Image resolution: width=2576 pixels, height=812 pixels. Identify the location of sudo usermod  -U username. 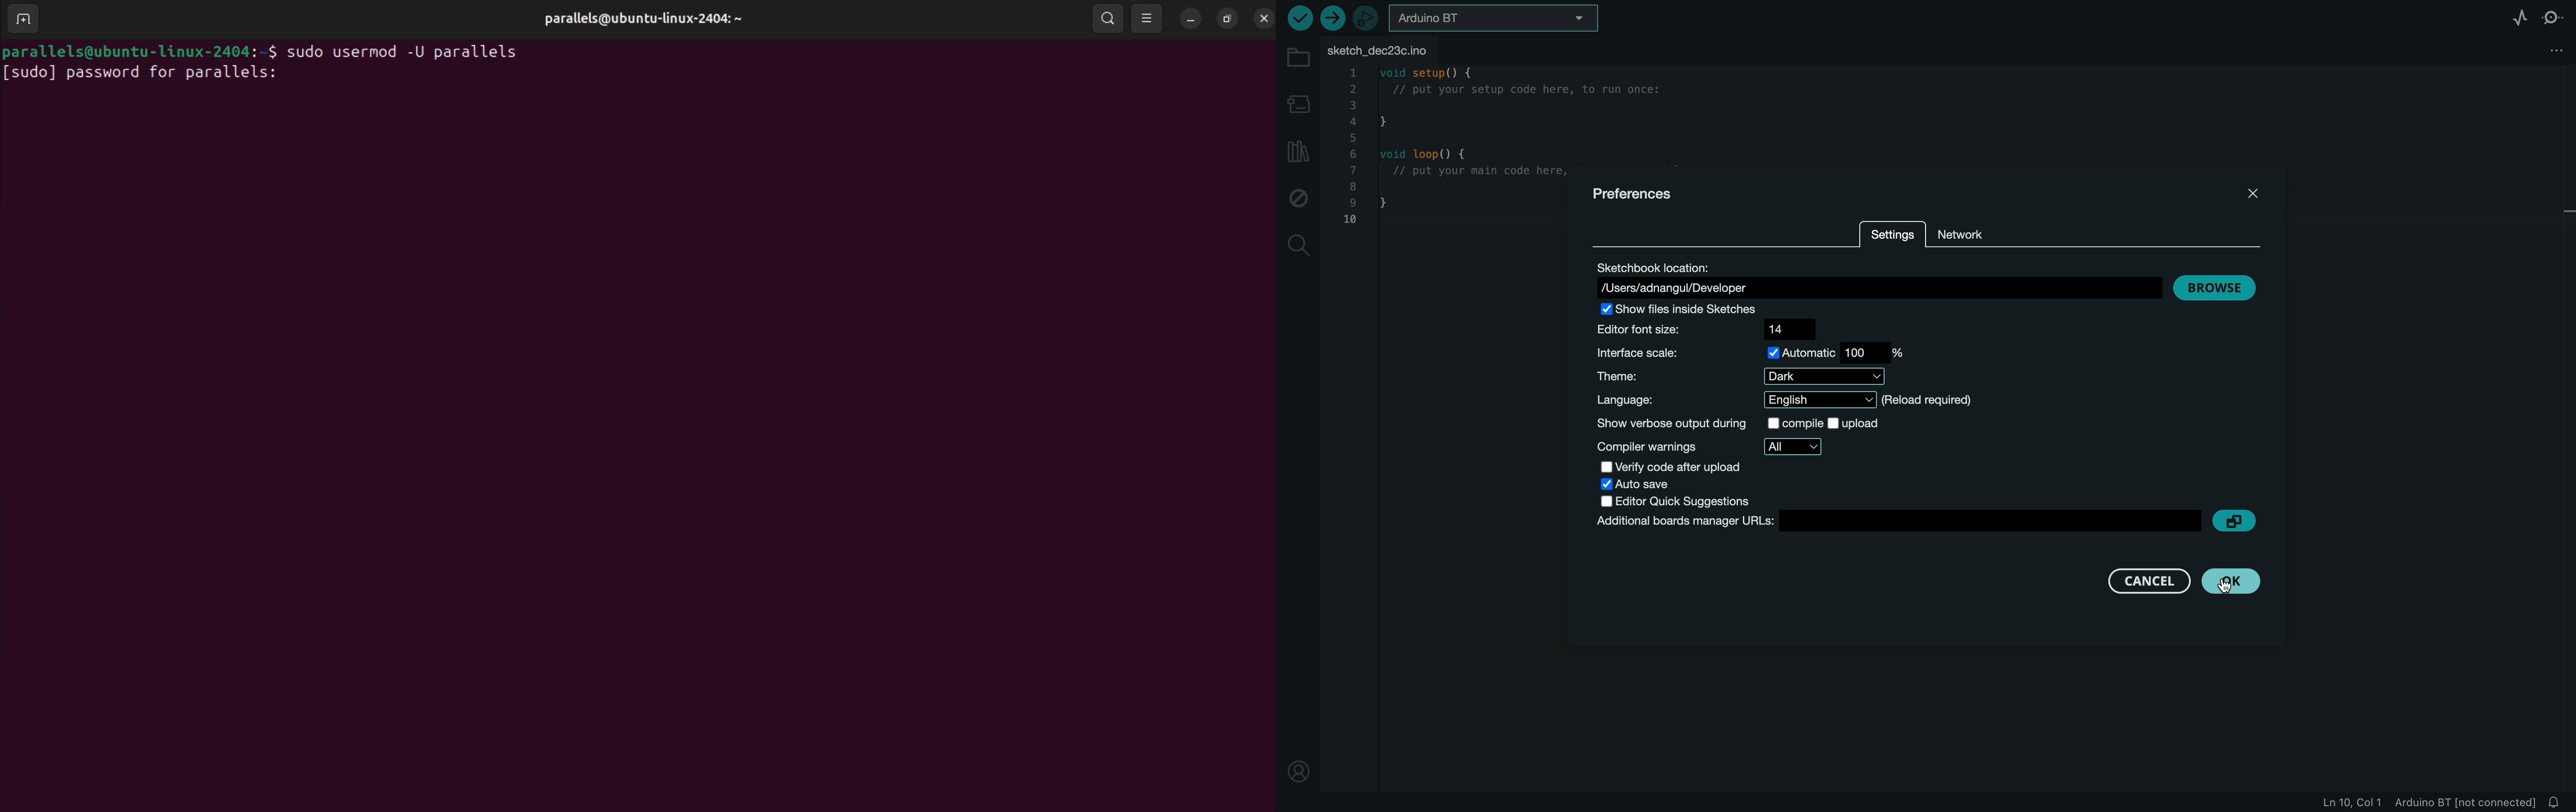
(414, 49).